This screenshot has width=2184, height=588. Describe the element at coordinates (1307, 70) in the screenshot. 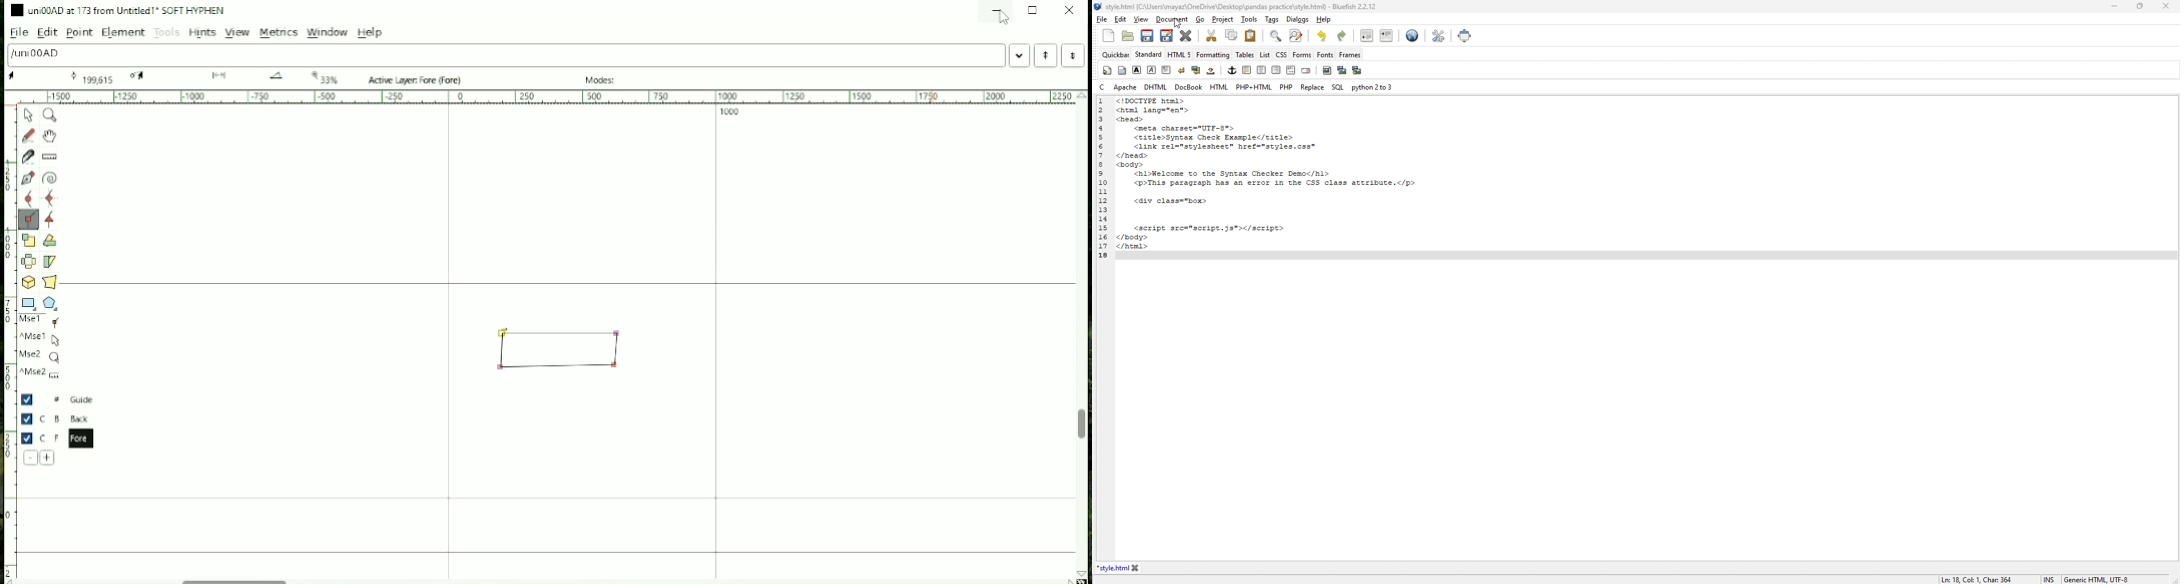

I see `email` at that location.